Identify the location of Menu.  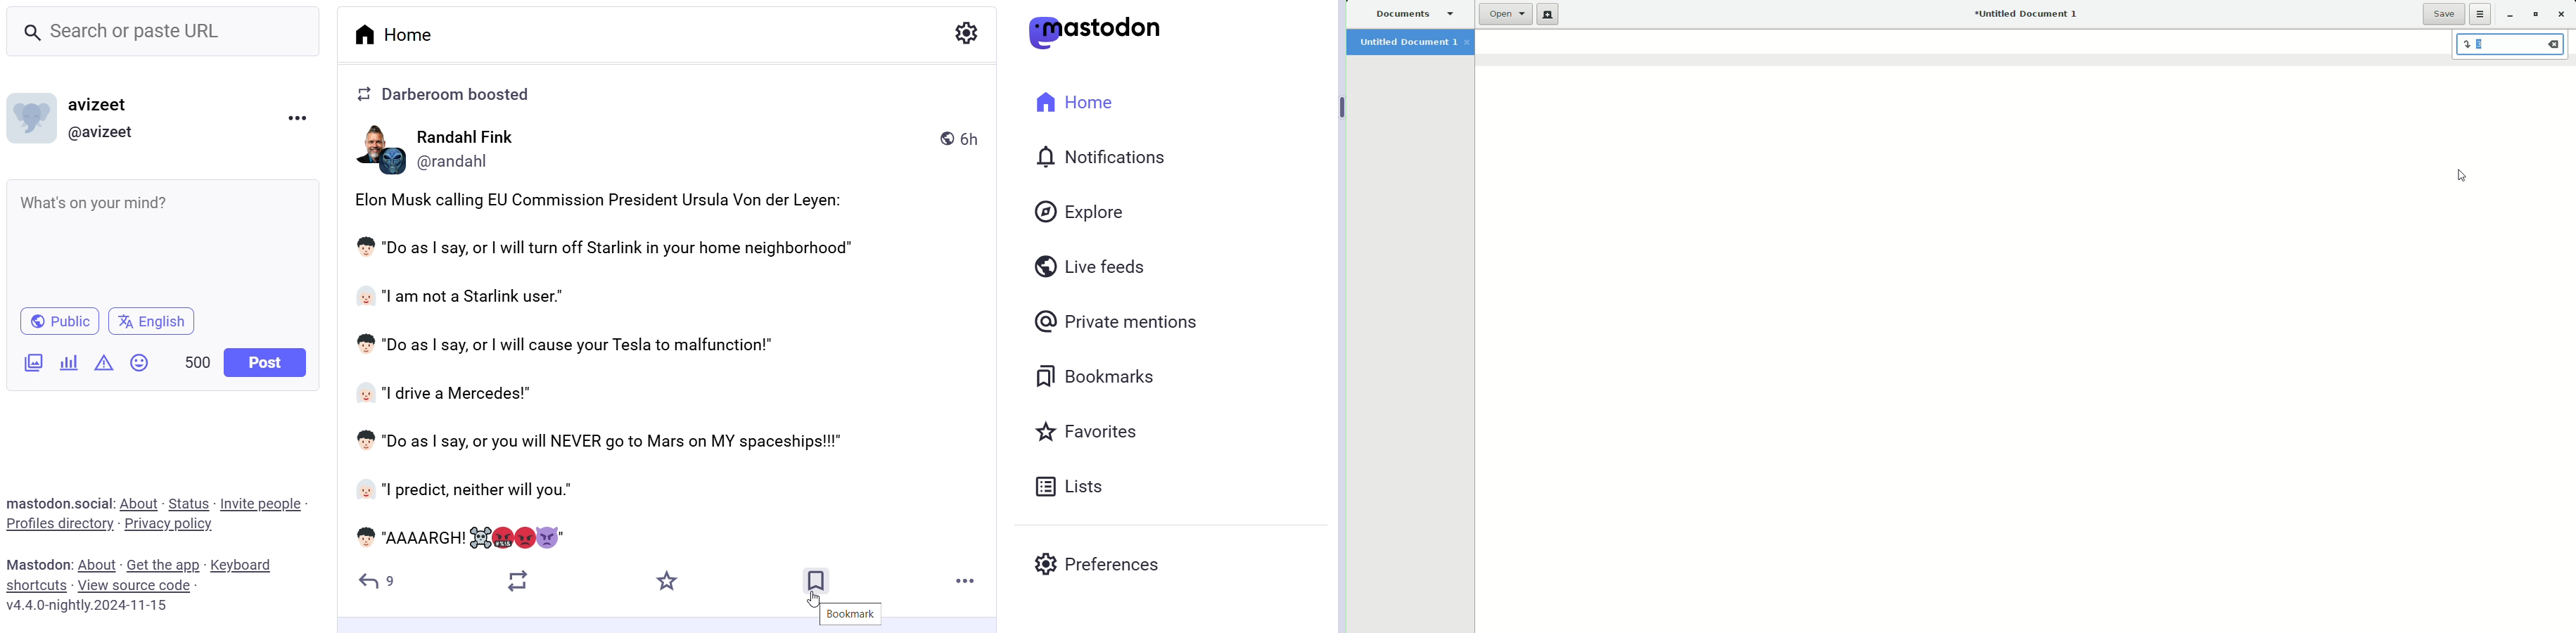
(297, 117).